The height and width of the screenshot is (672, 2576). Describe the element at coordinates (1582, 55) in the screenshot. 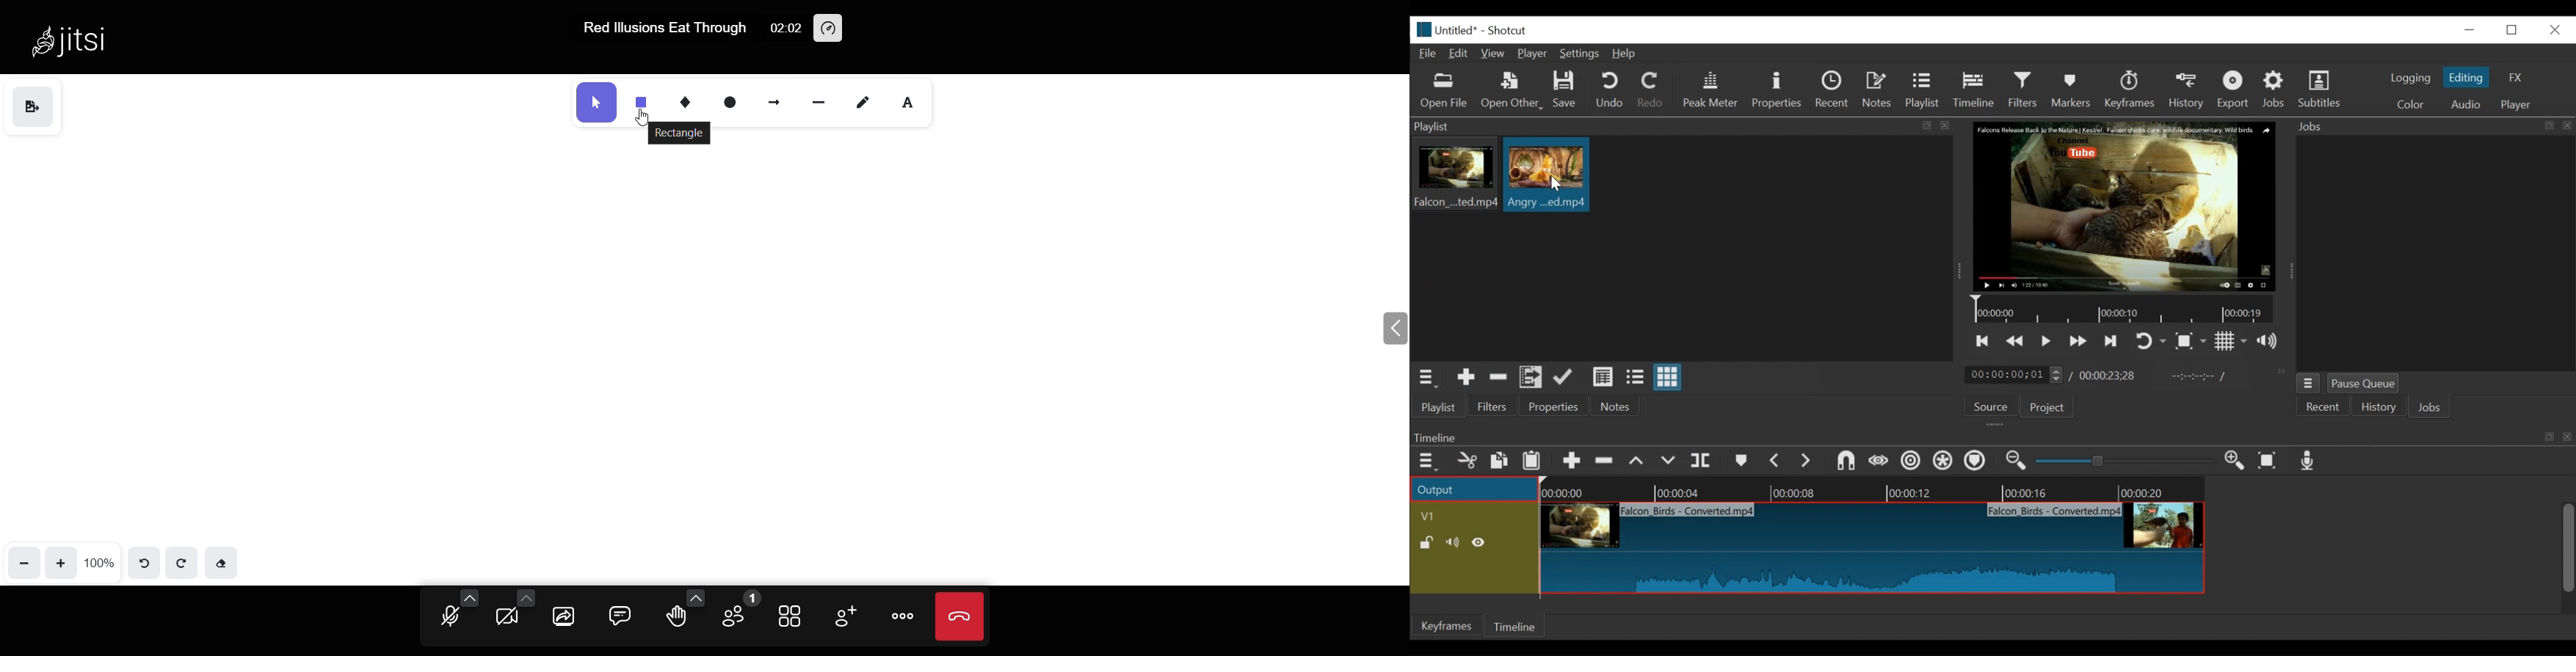

I see `Settings` at that location.